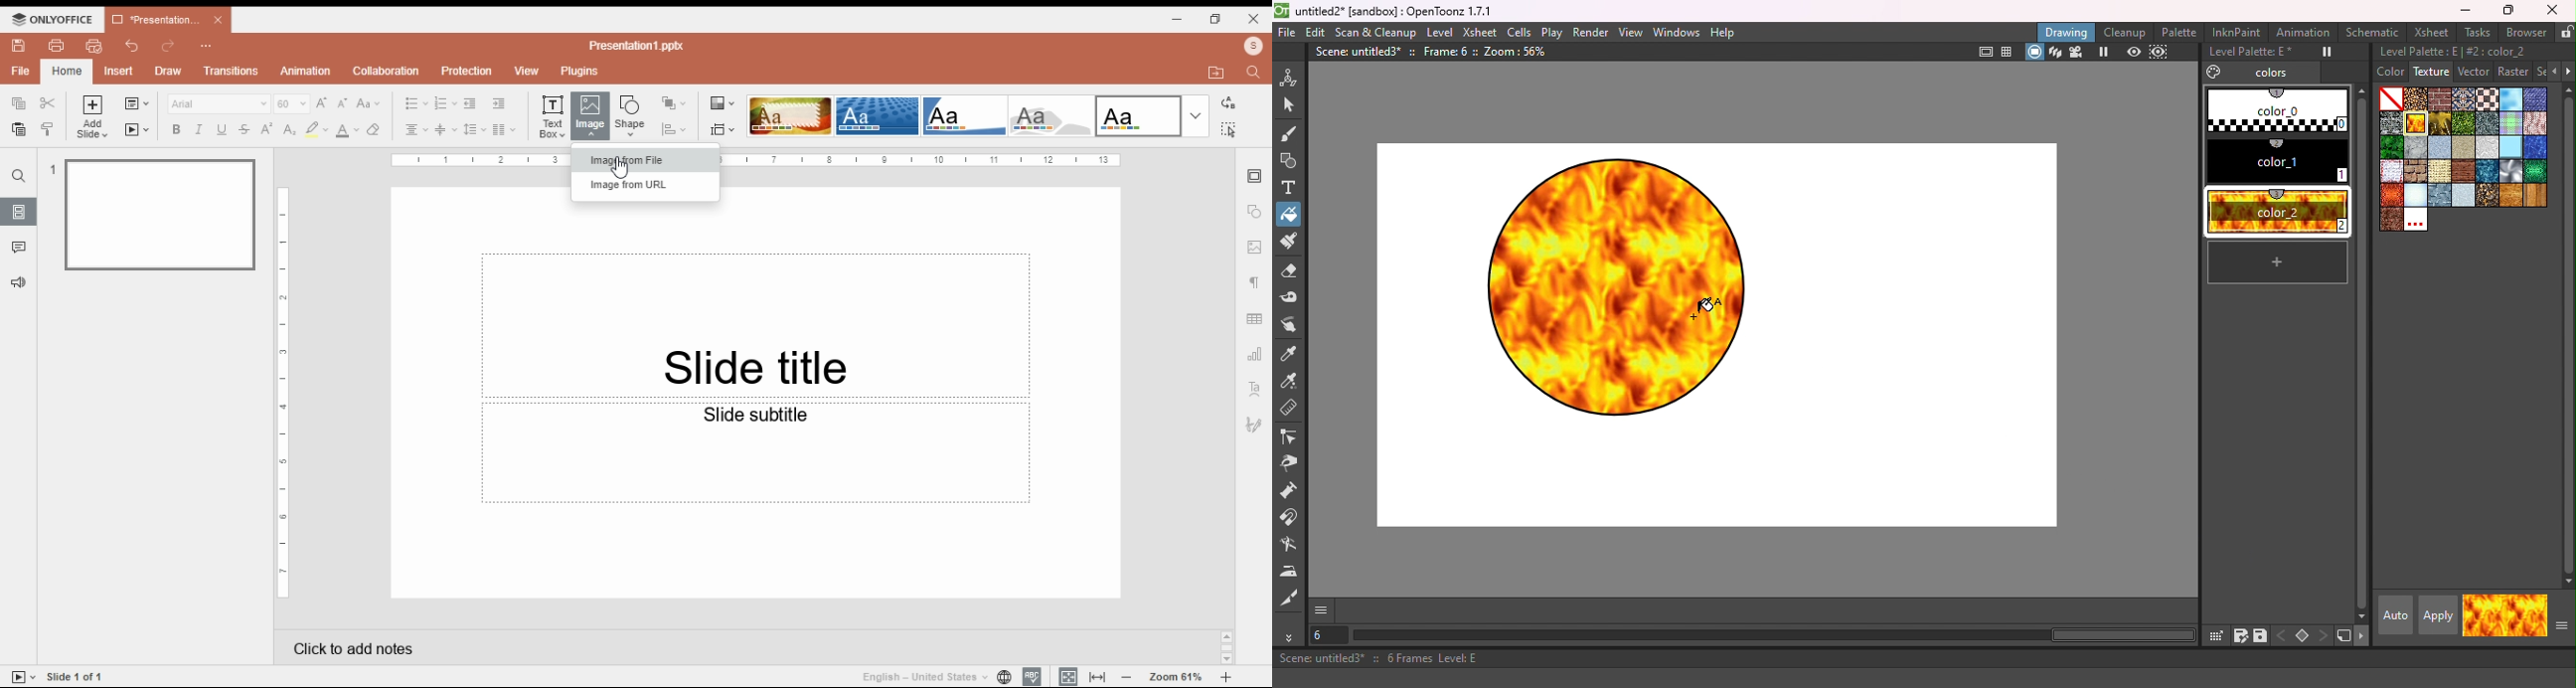  What do you see at coordinates (18, 103) in the screenshot?
I see `copy` at bounding box center [18, 103].